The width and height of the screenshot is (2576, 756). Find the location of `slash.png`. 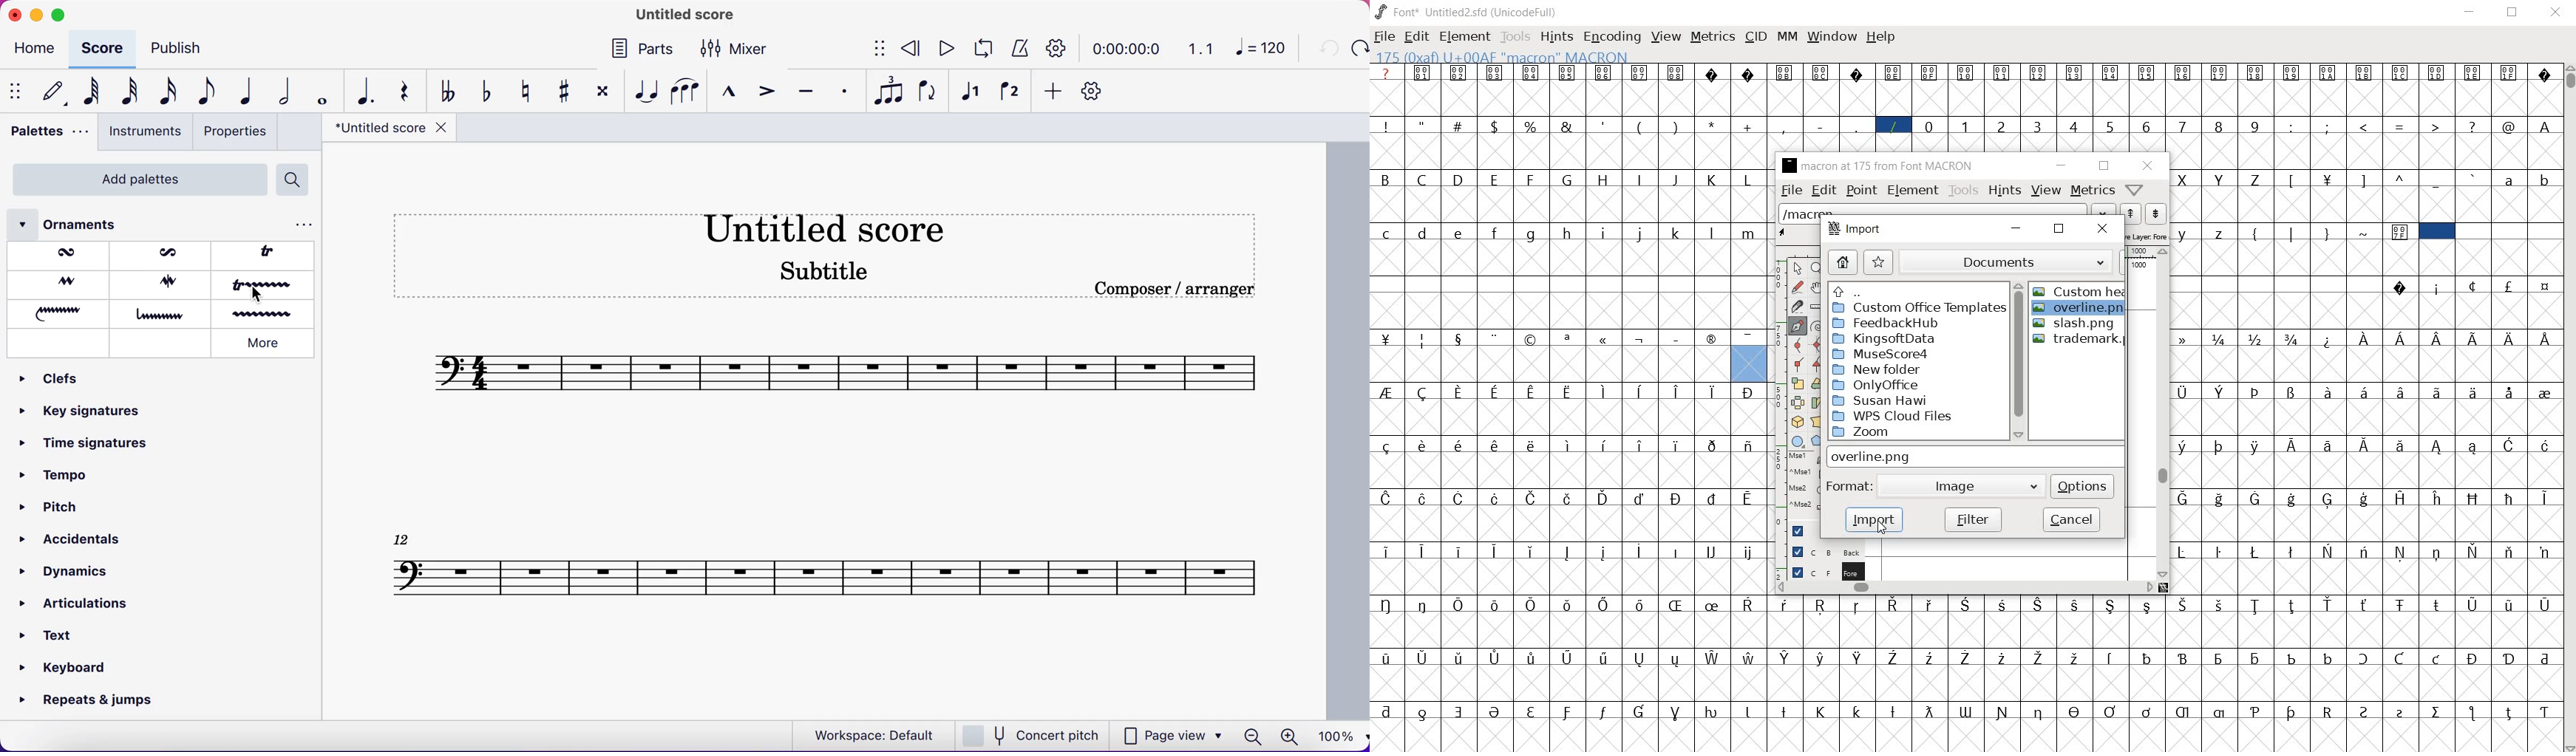

slash.png is located at coordinates (2084, 324).